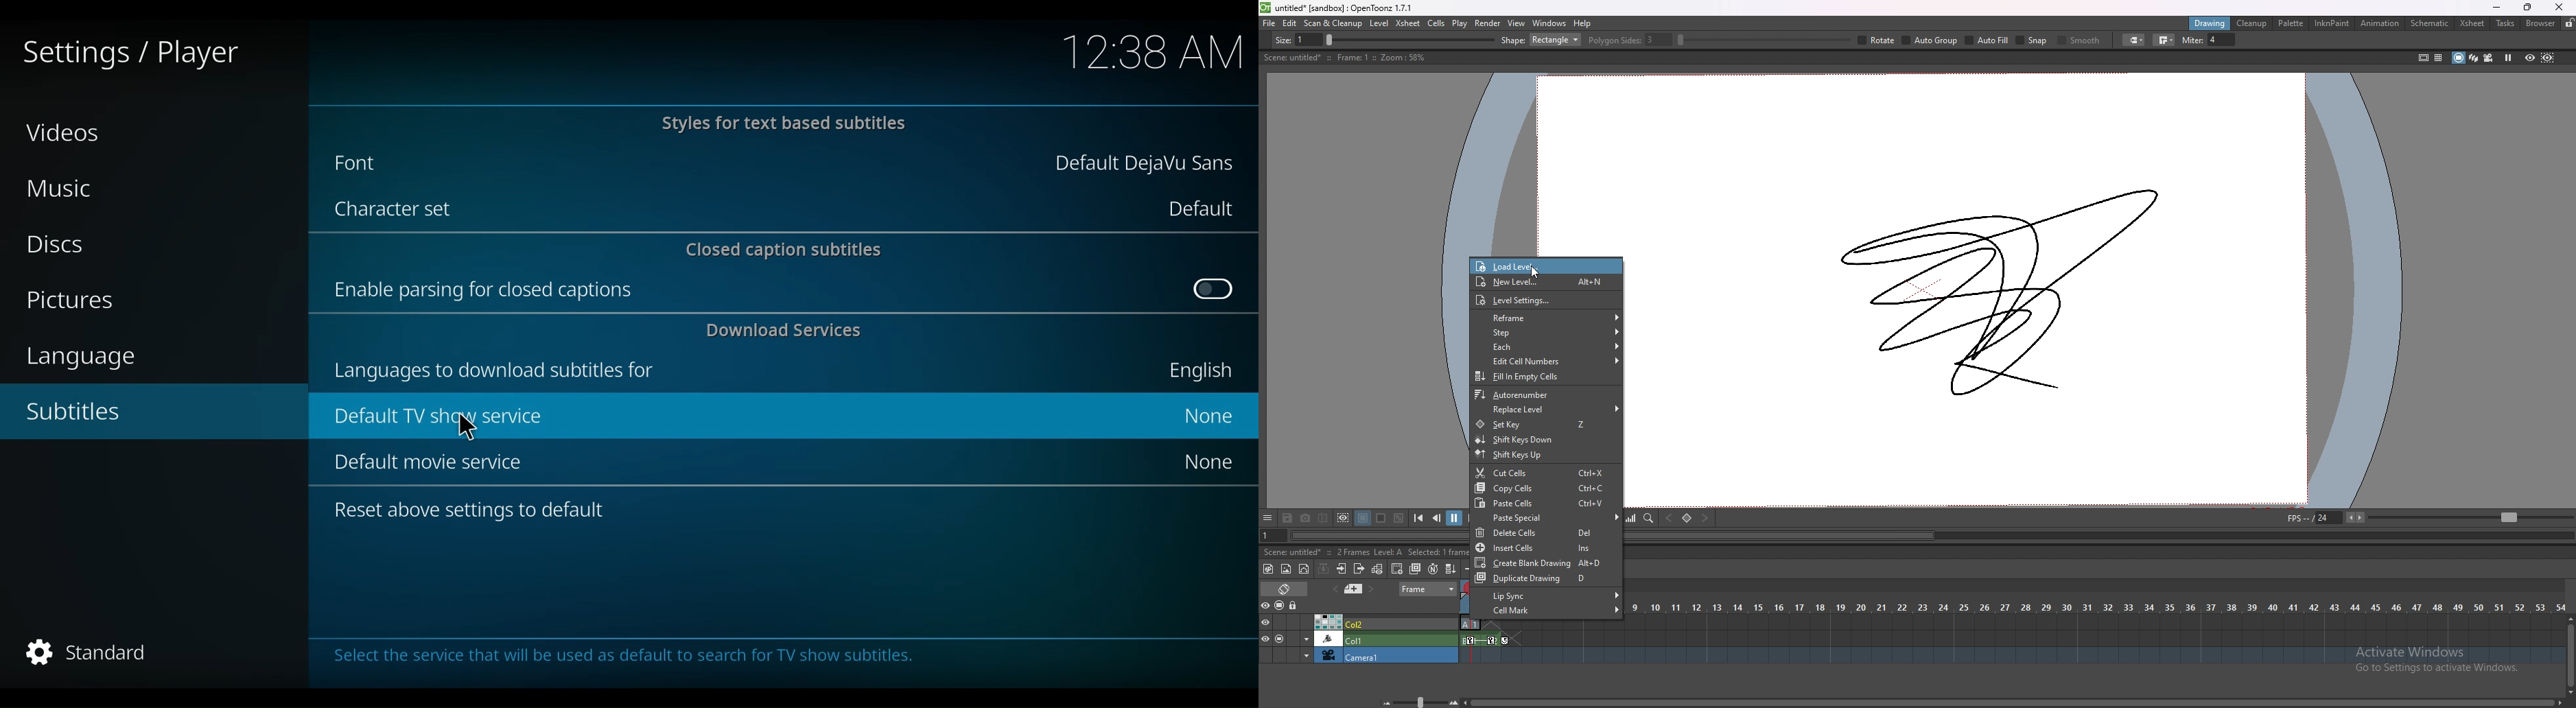 This screenshot has height=728, width=2576. What do you see at coordinates (1380, 518) in the screenshot?
I see `white background` at bounding box center [1380, 518].